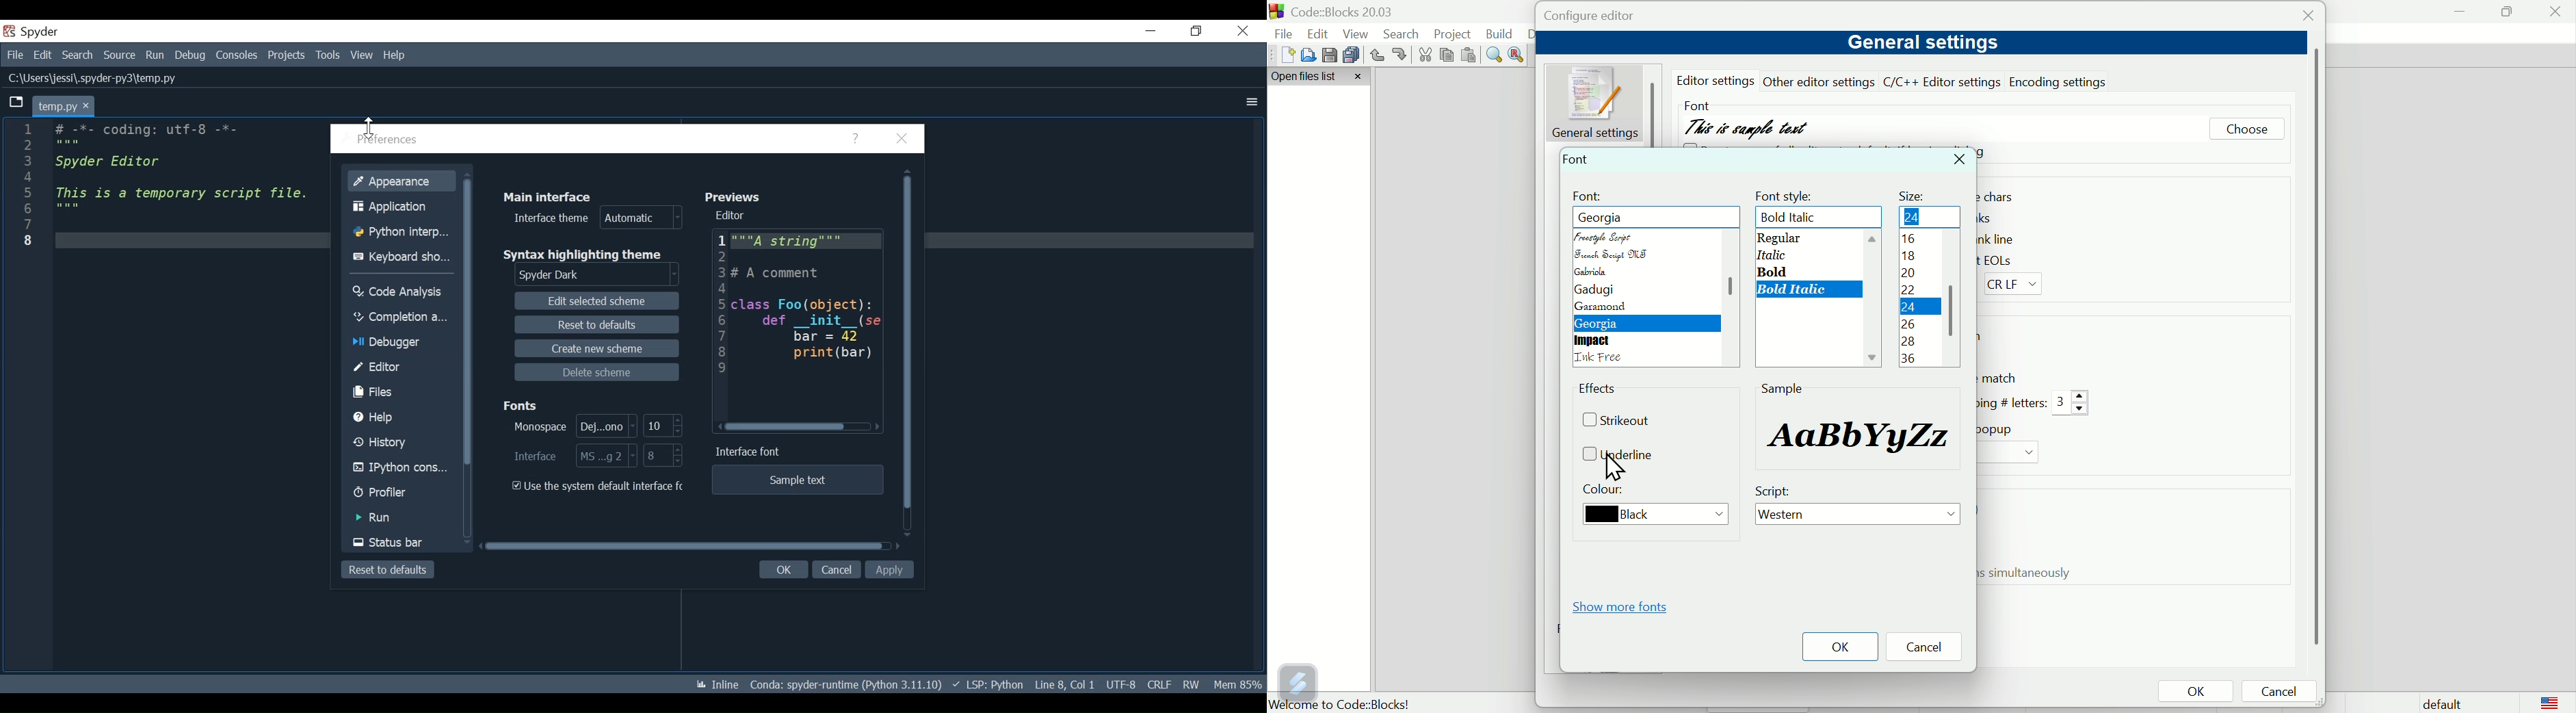 The image size is (2576, 728). I want to click on Select Syntax highlighting theme, so click(597, 276).